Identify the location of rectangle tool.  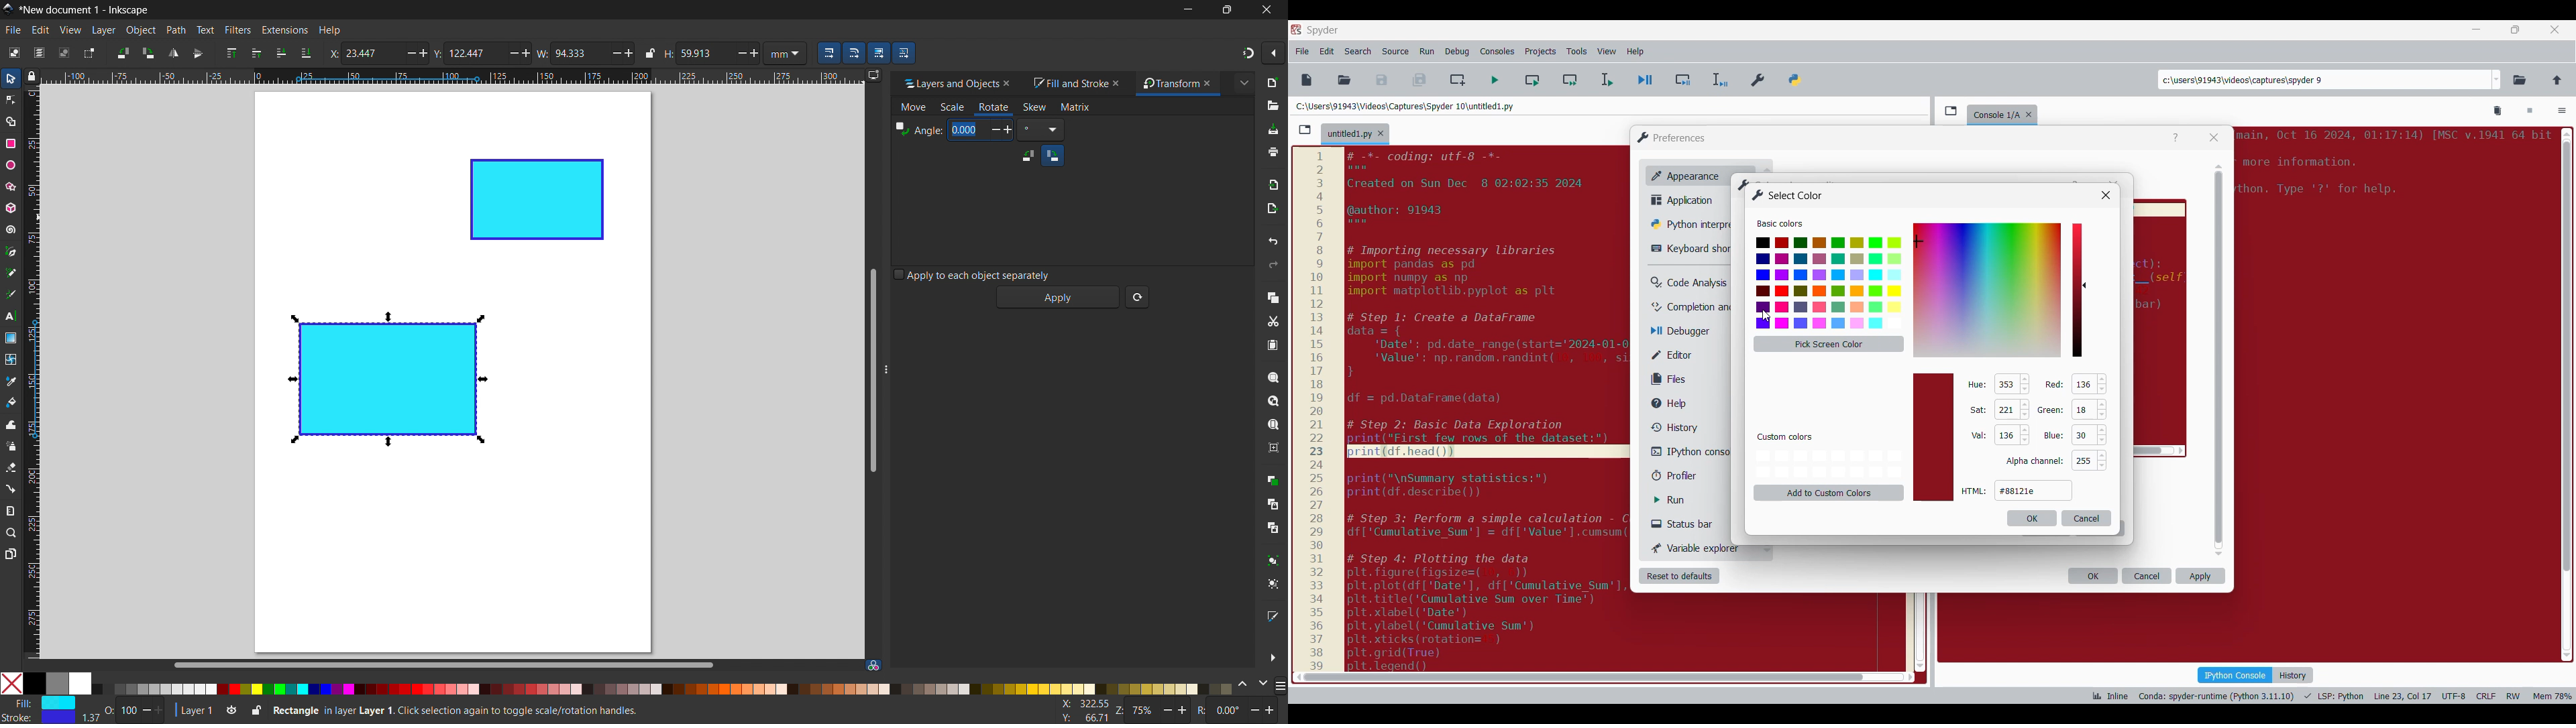
(11, 143).